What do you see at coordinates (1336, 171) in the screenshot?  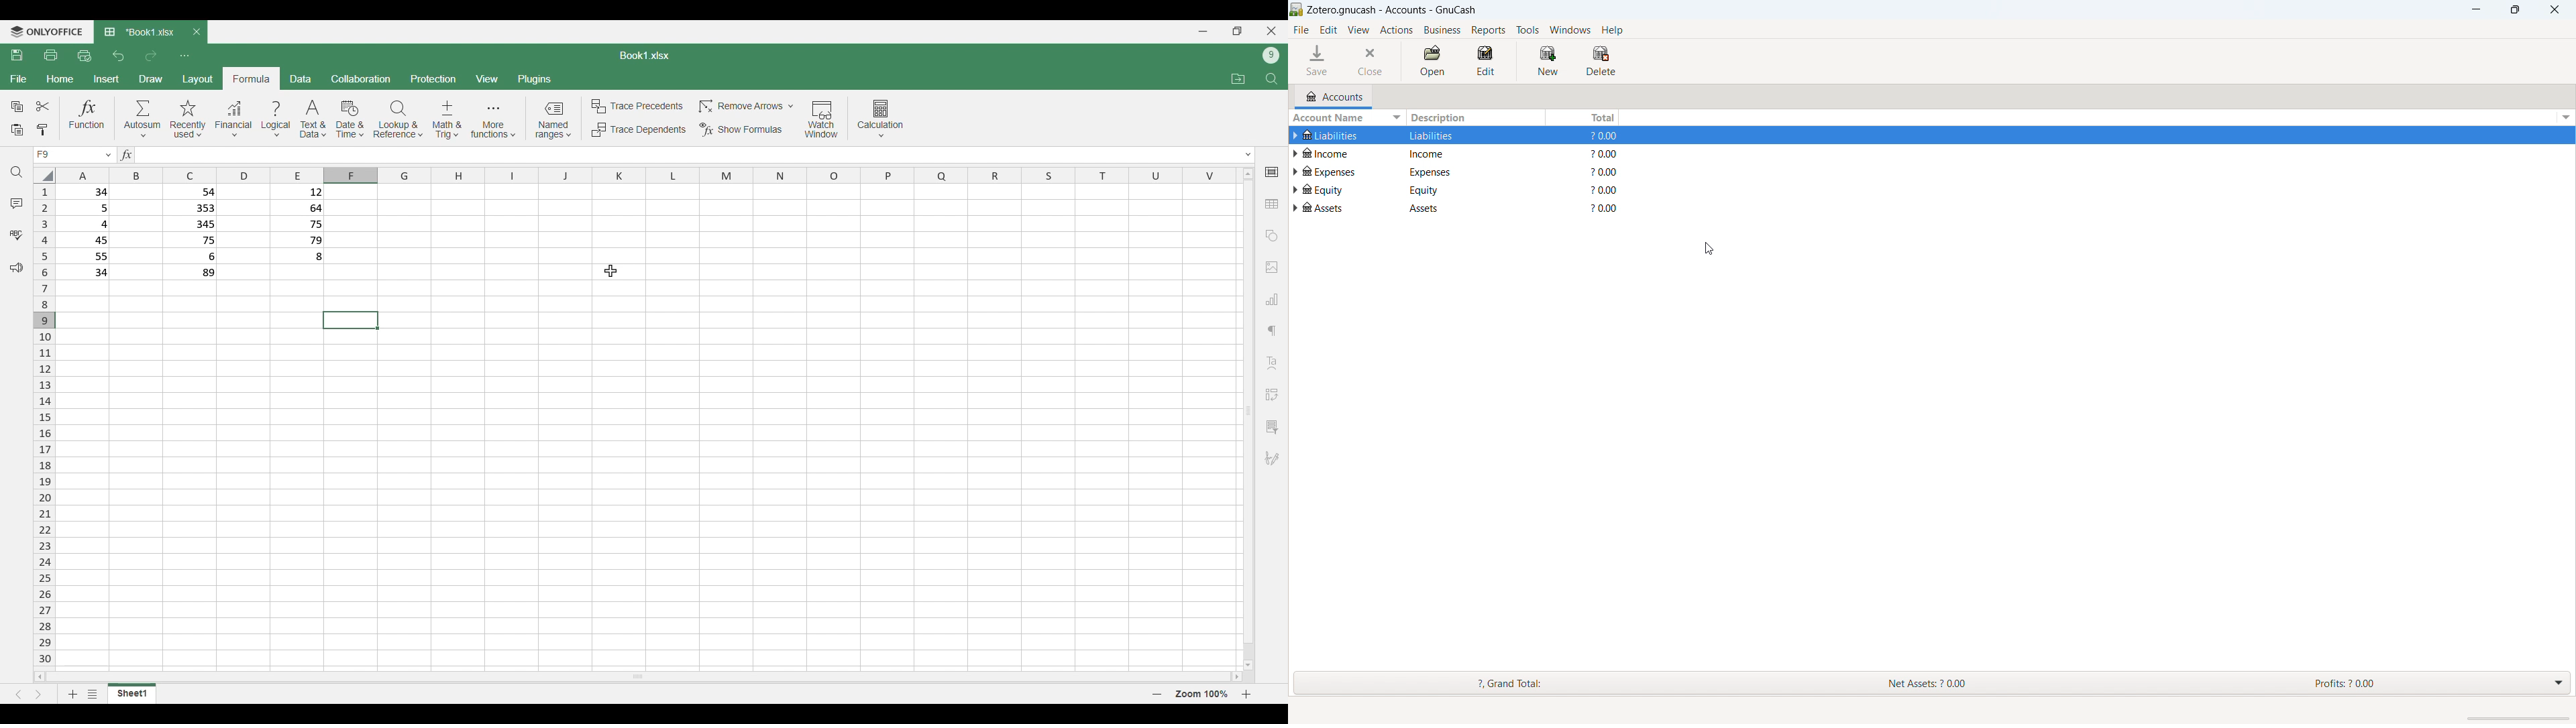 I see `expenses` at bounding box center [1336, 171].